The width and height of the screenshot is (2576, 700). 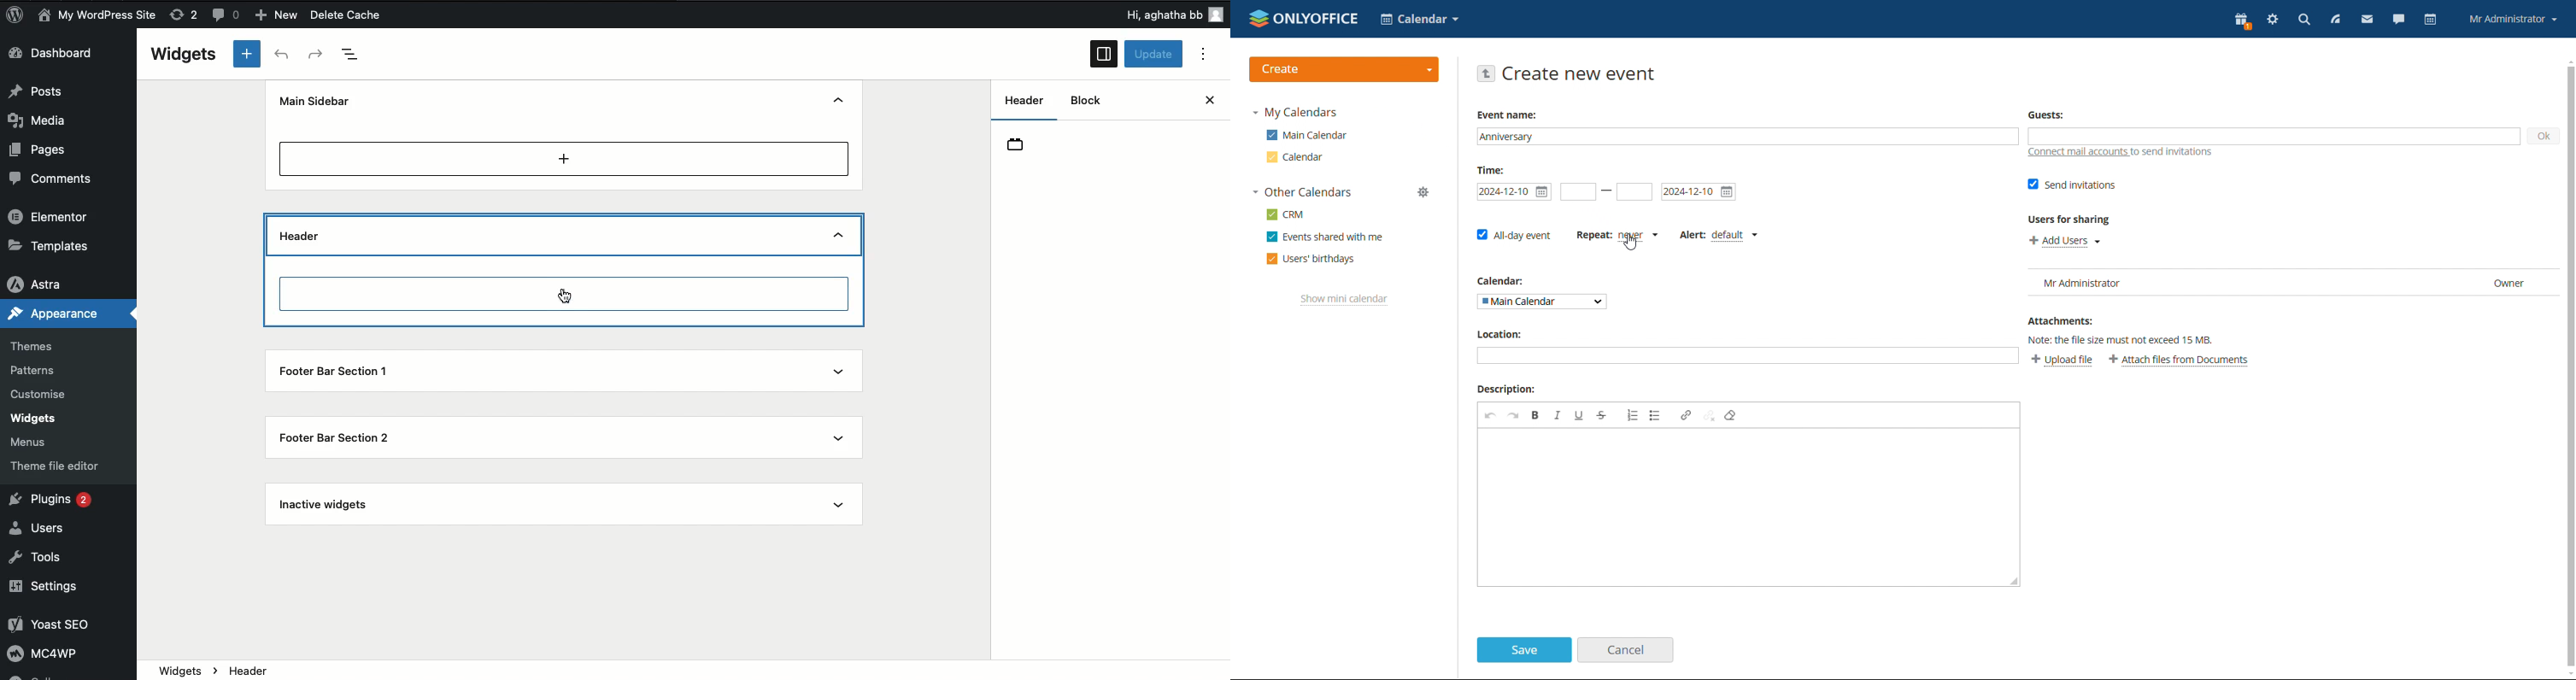 I want to click on Add new block, so click(x=564, y=158).